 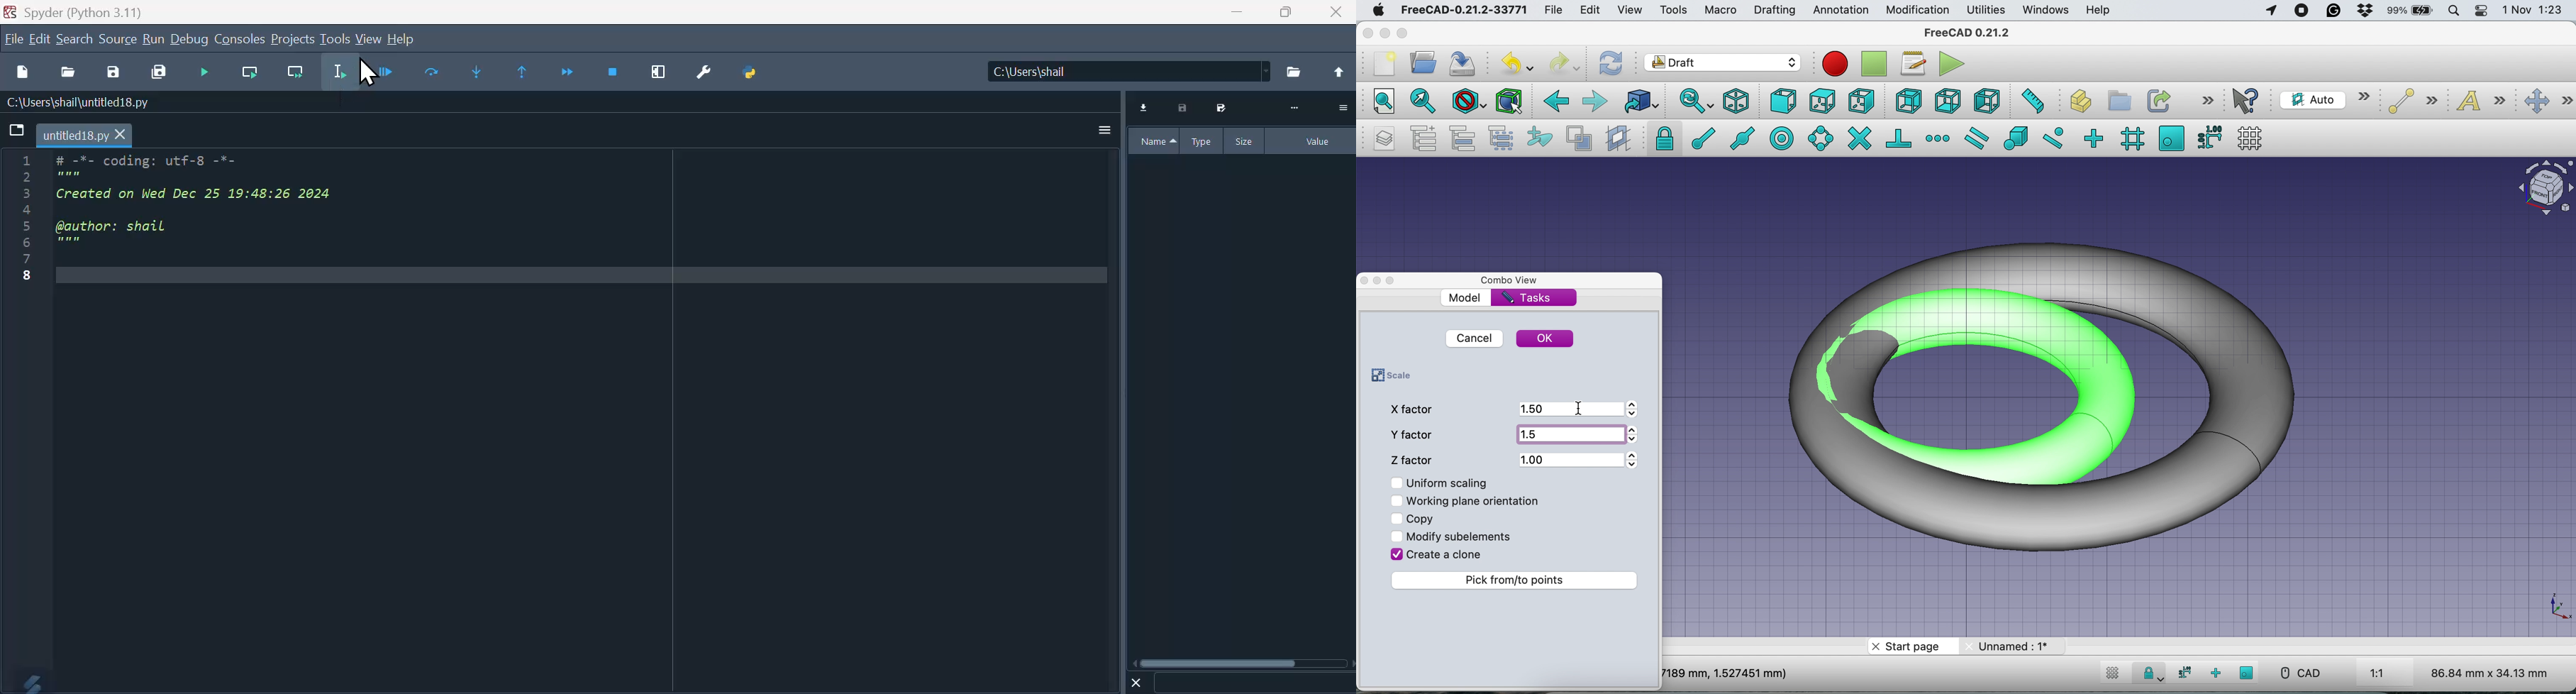 What do you see at coordinates (1985, 99) in the screenshot?
I see `left` at bounding box center [1985, 99].